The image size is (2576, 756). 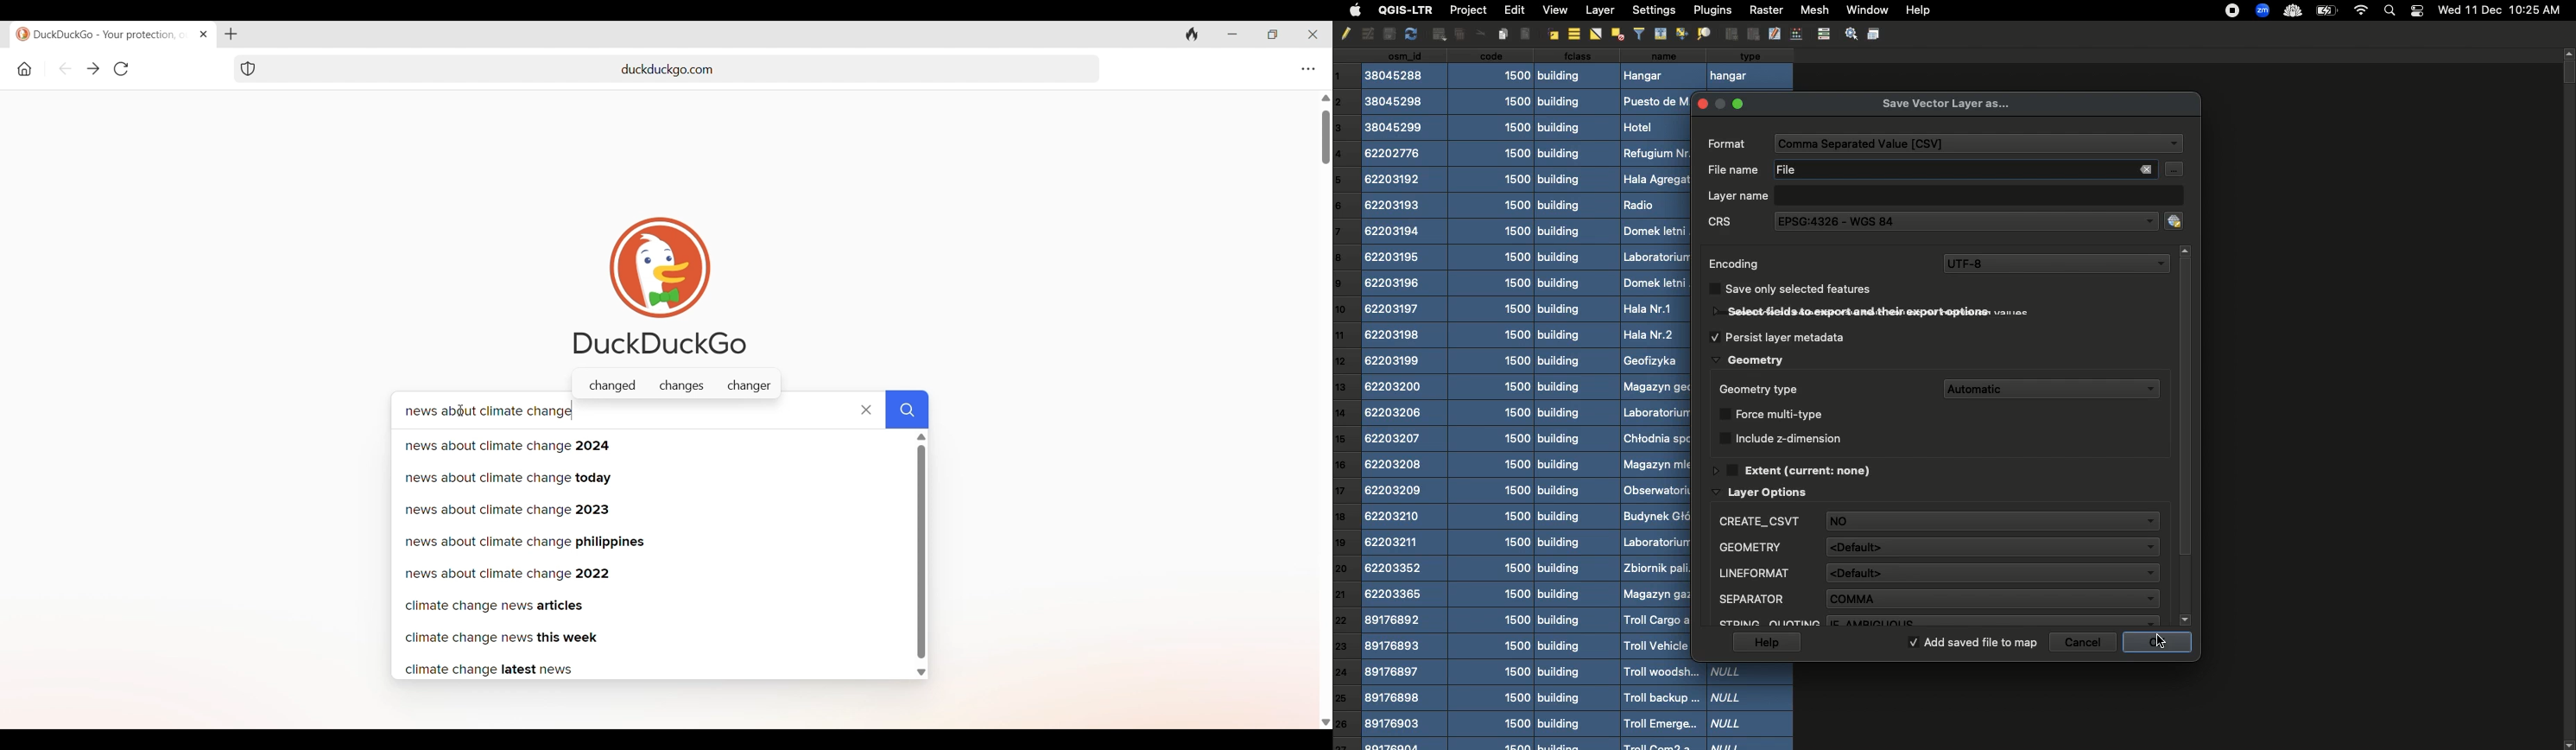 What do you see at coordinates (1503, 34) in the screenshot?
I see `Insert Image` at bounding box center [1503, 34].